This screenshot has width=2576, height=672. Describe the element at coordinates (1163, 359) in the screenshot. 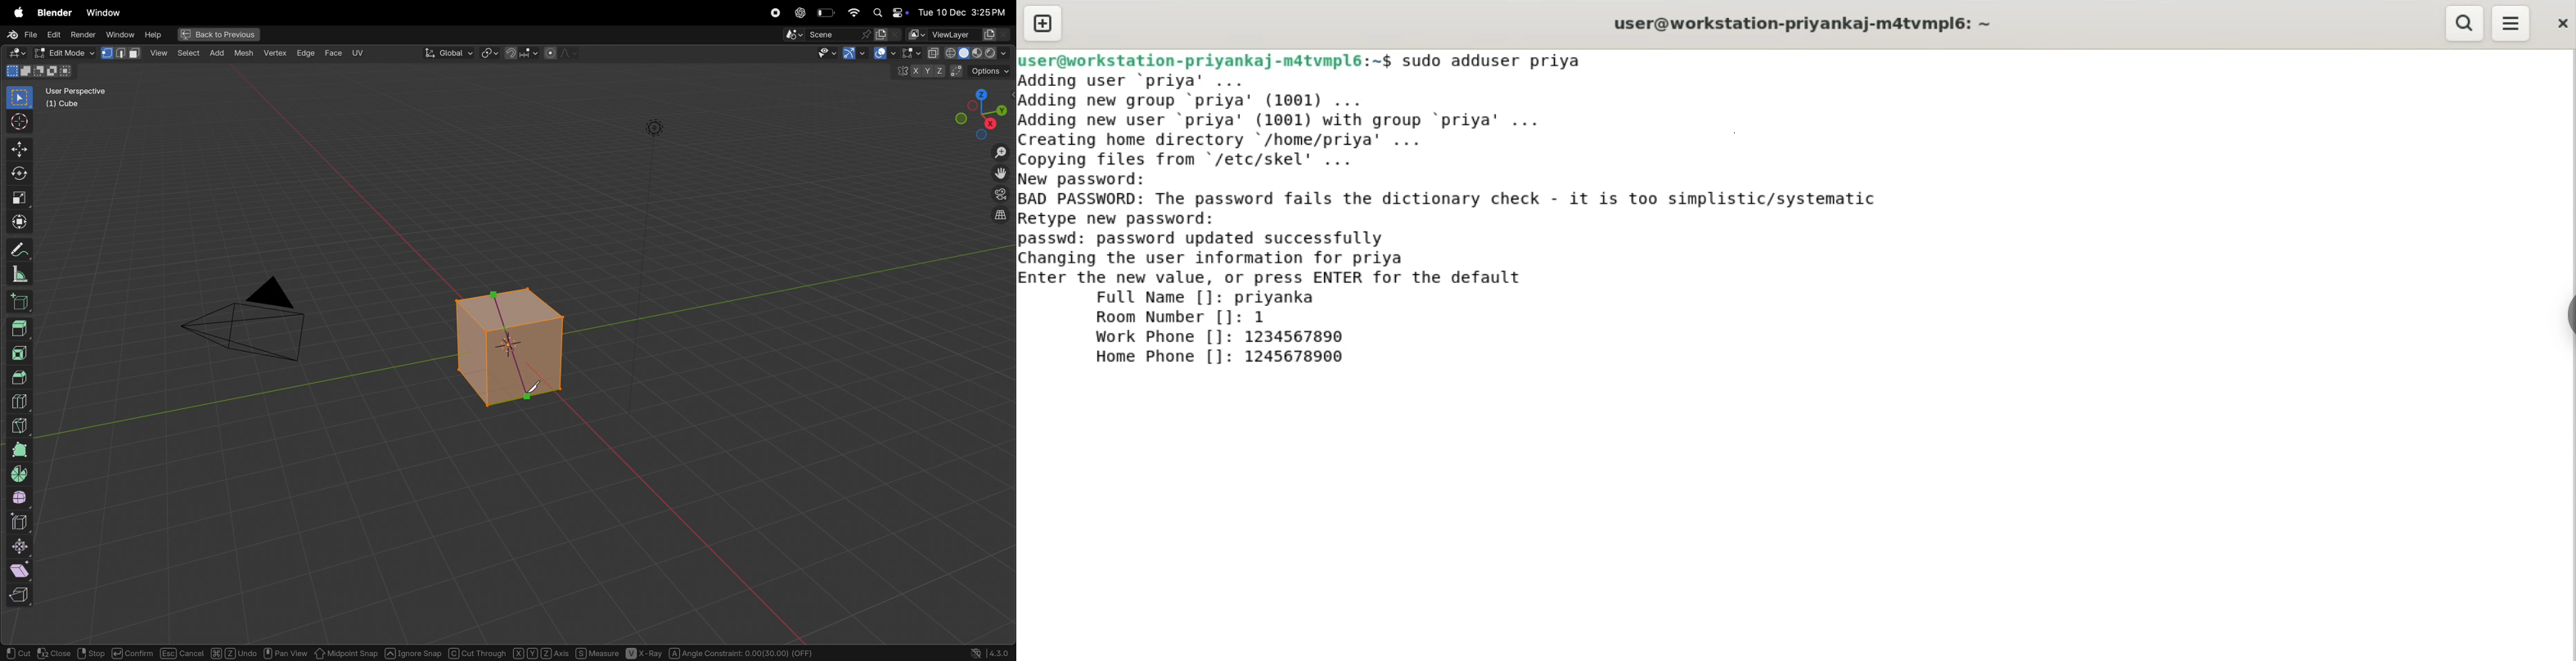

I see `home phone []:` at that location.